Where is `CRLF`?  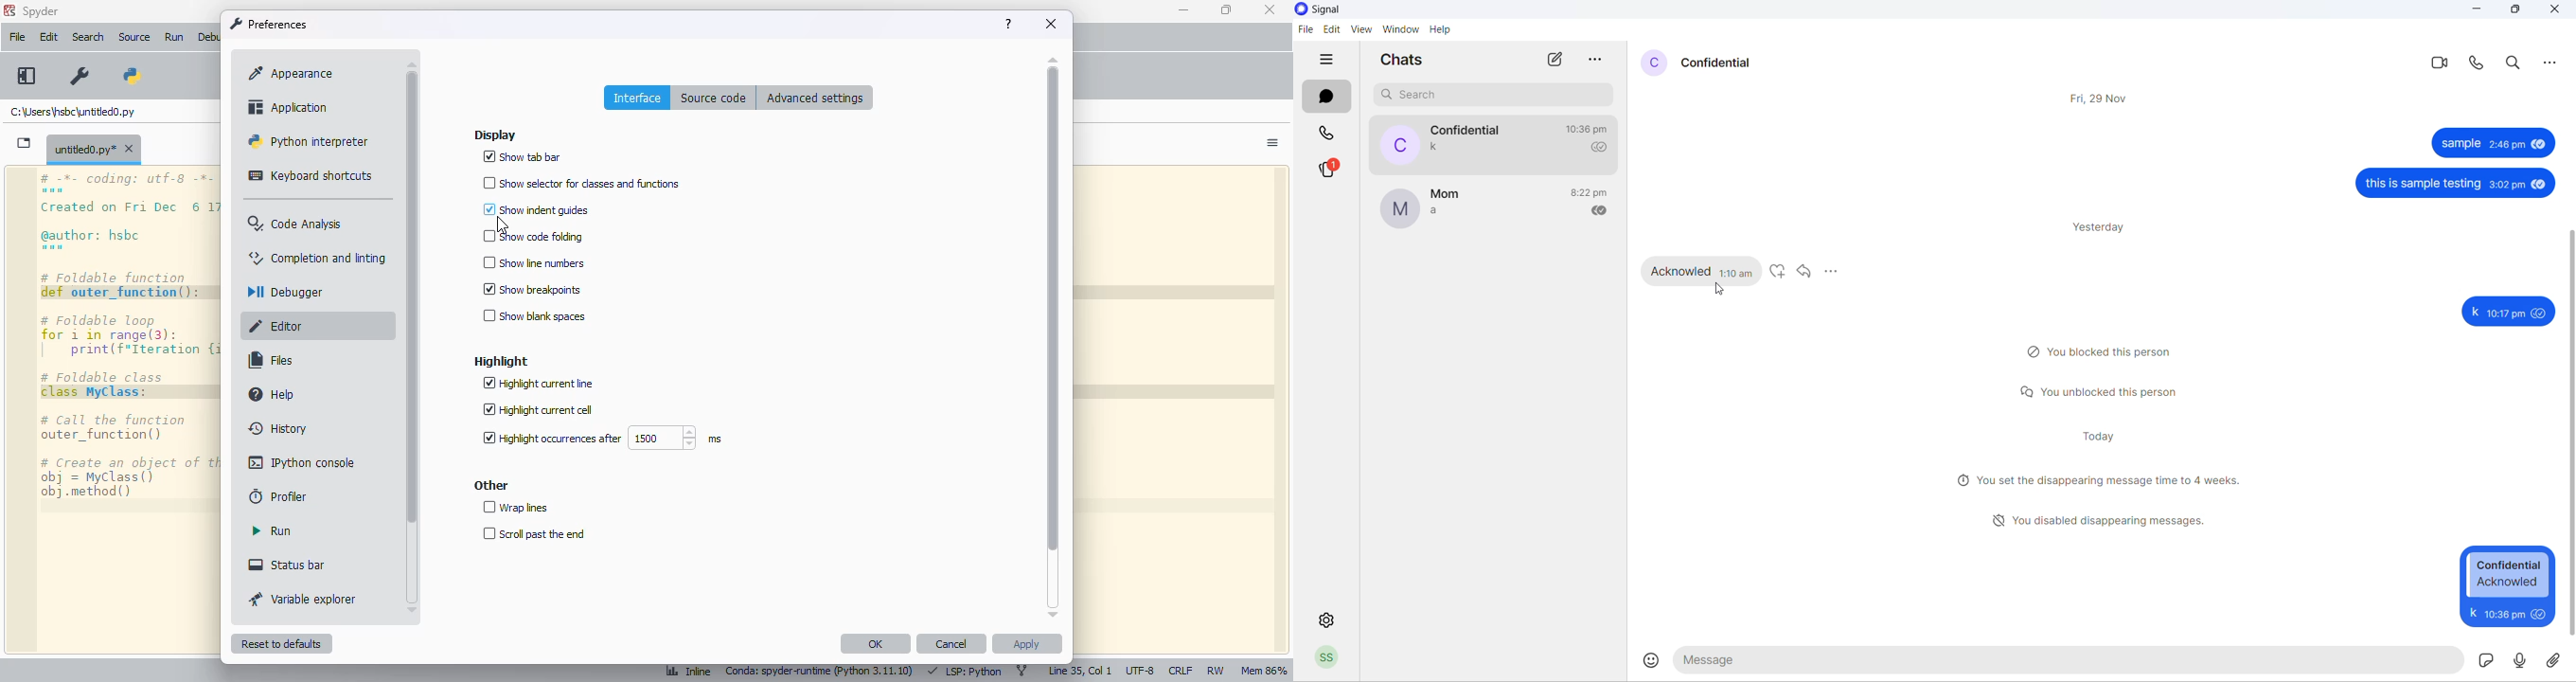 CRLF is located at coordinates (1180, 670).